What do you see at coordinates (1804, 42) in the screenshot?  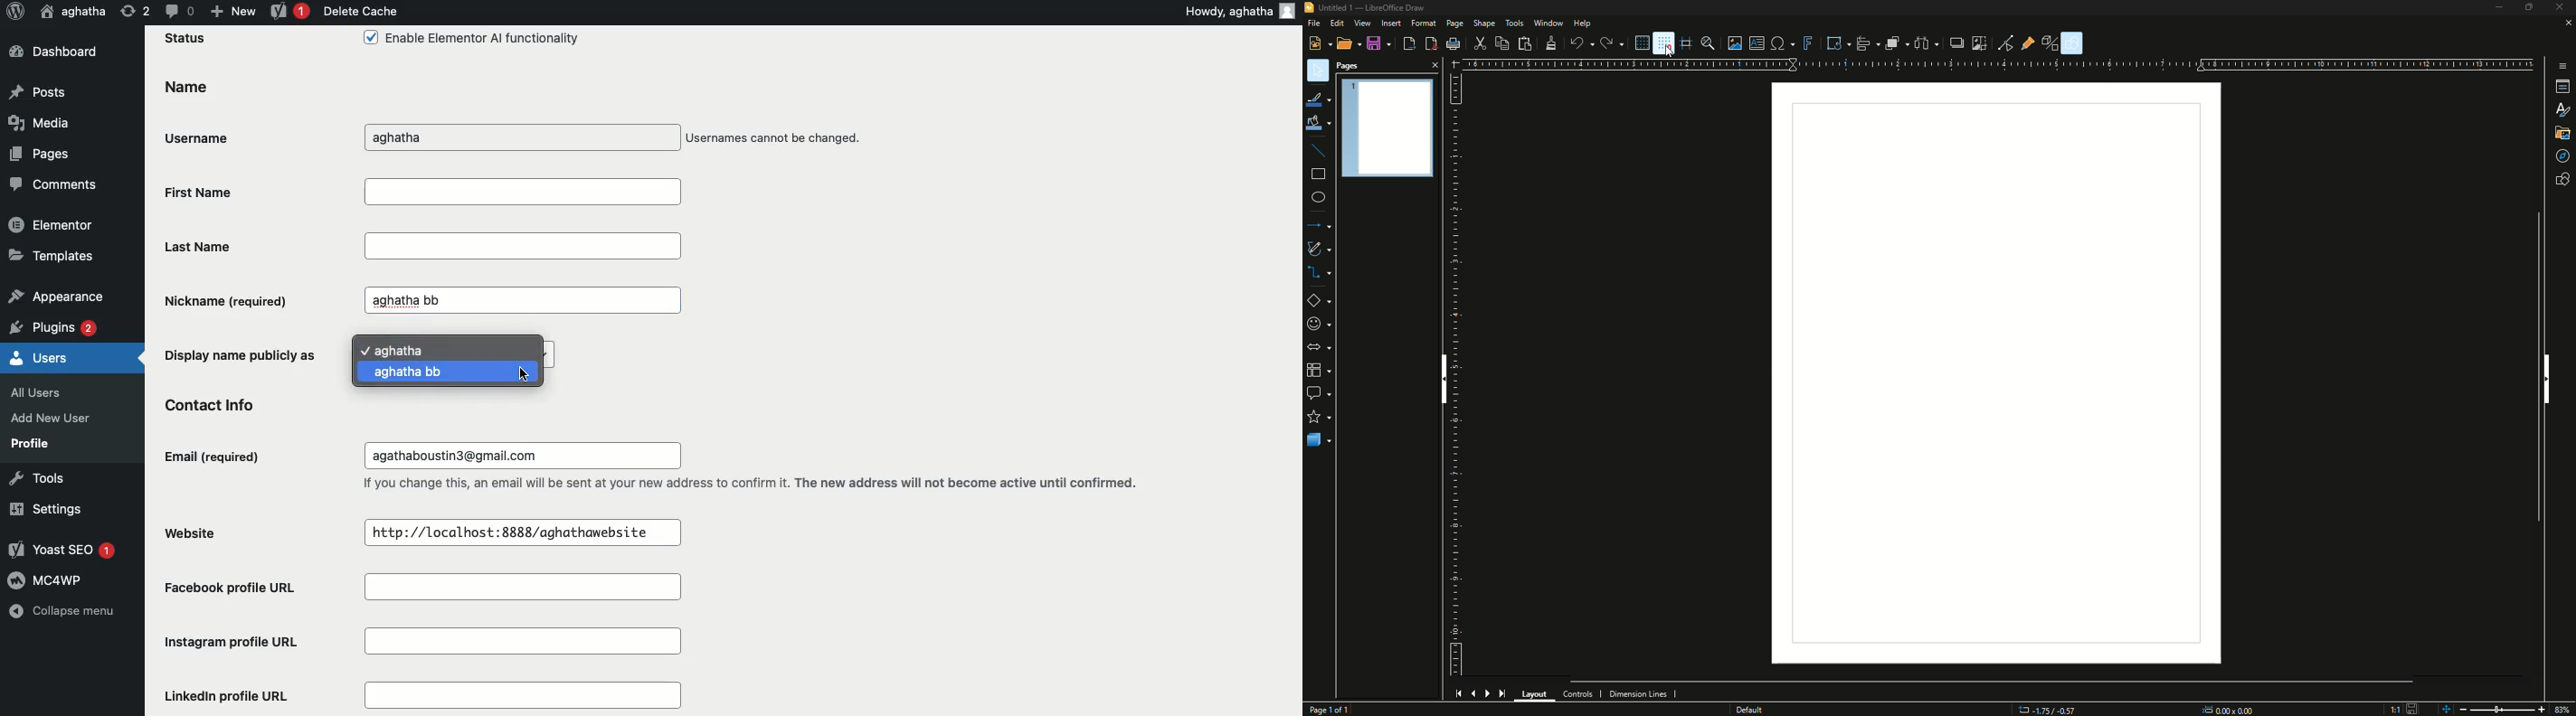 I see `Insert Fontwork text` at bounding box center [1804, 42].